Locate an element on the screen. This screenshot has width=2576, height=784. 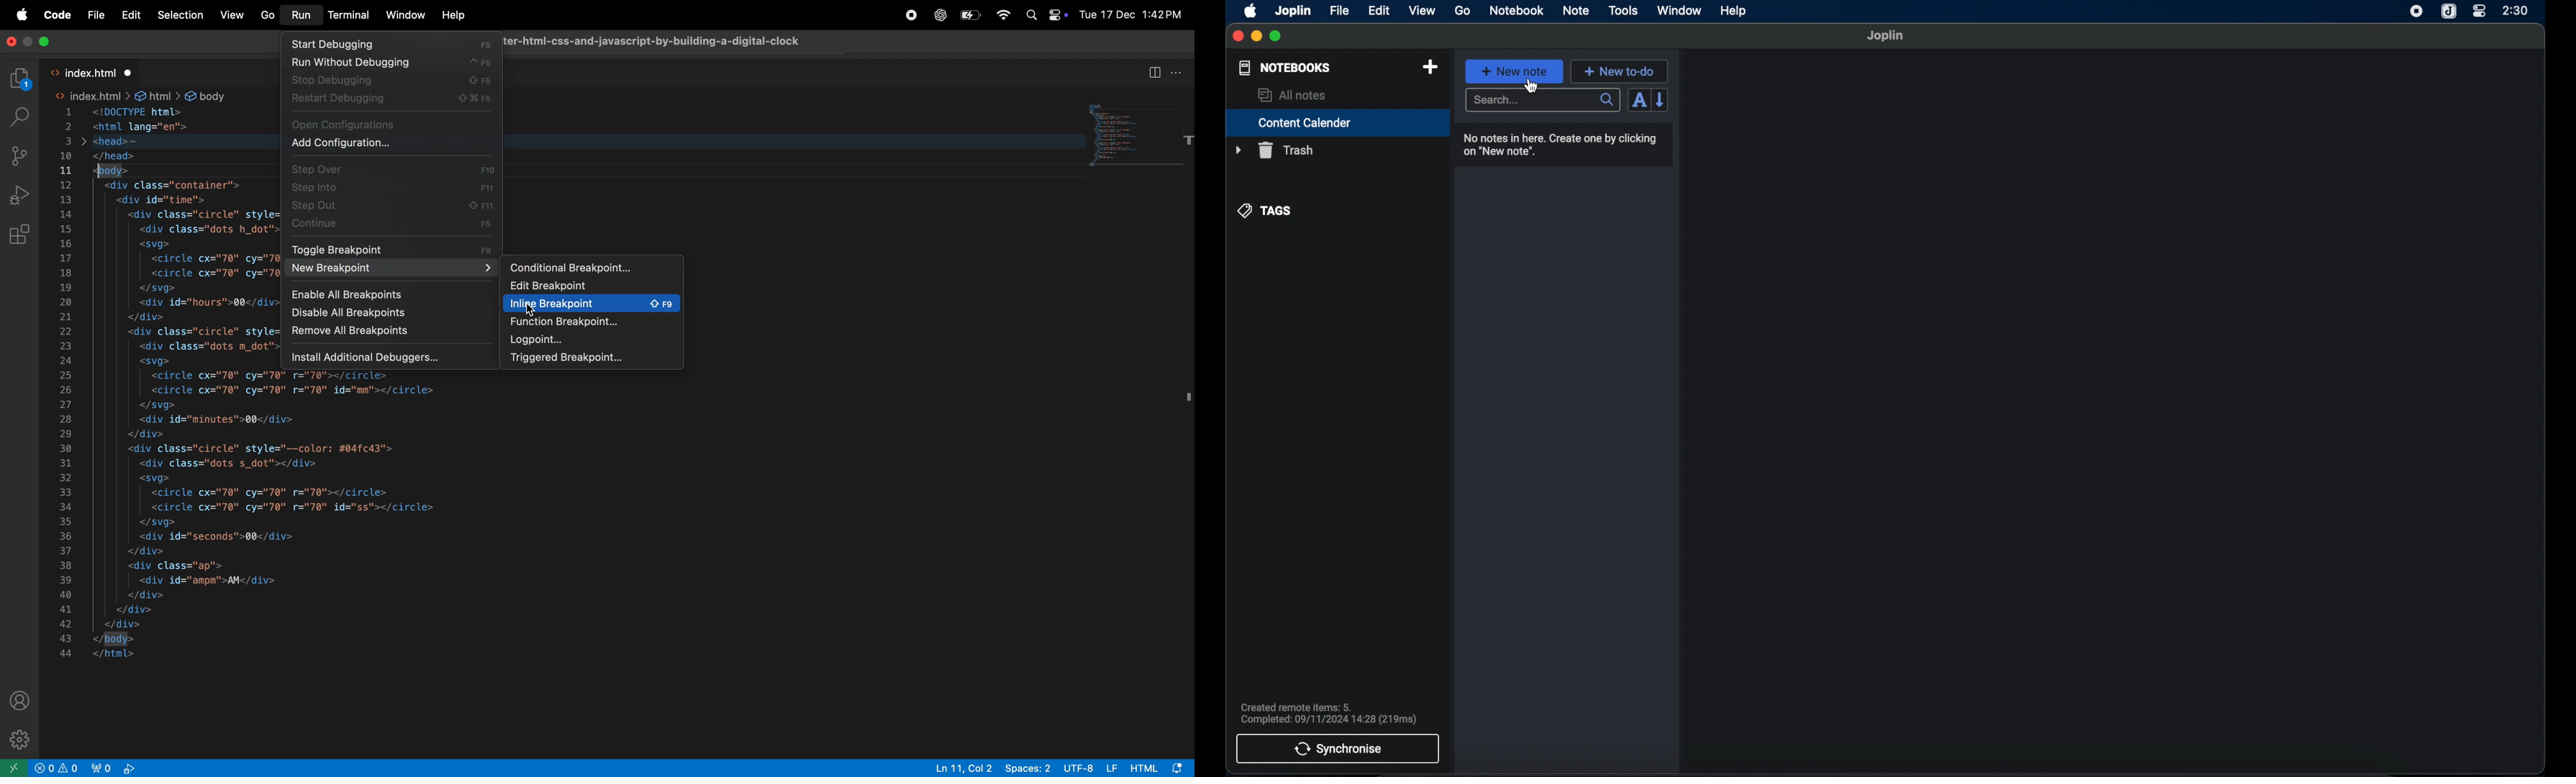
close is located at coordinates (1237, 37).